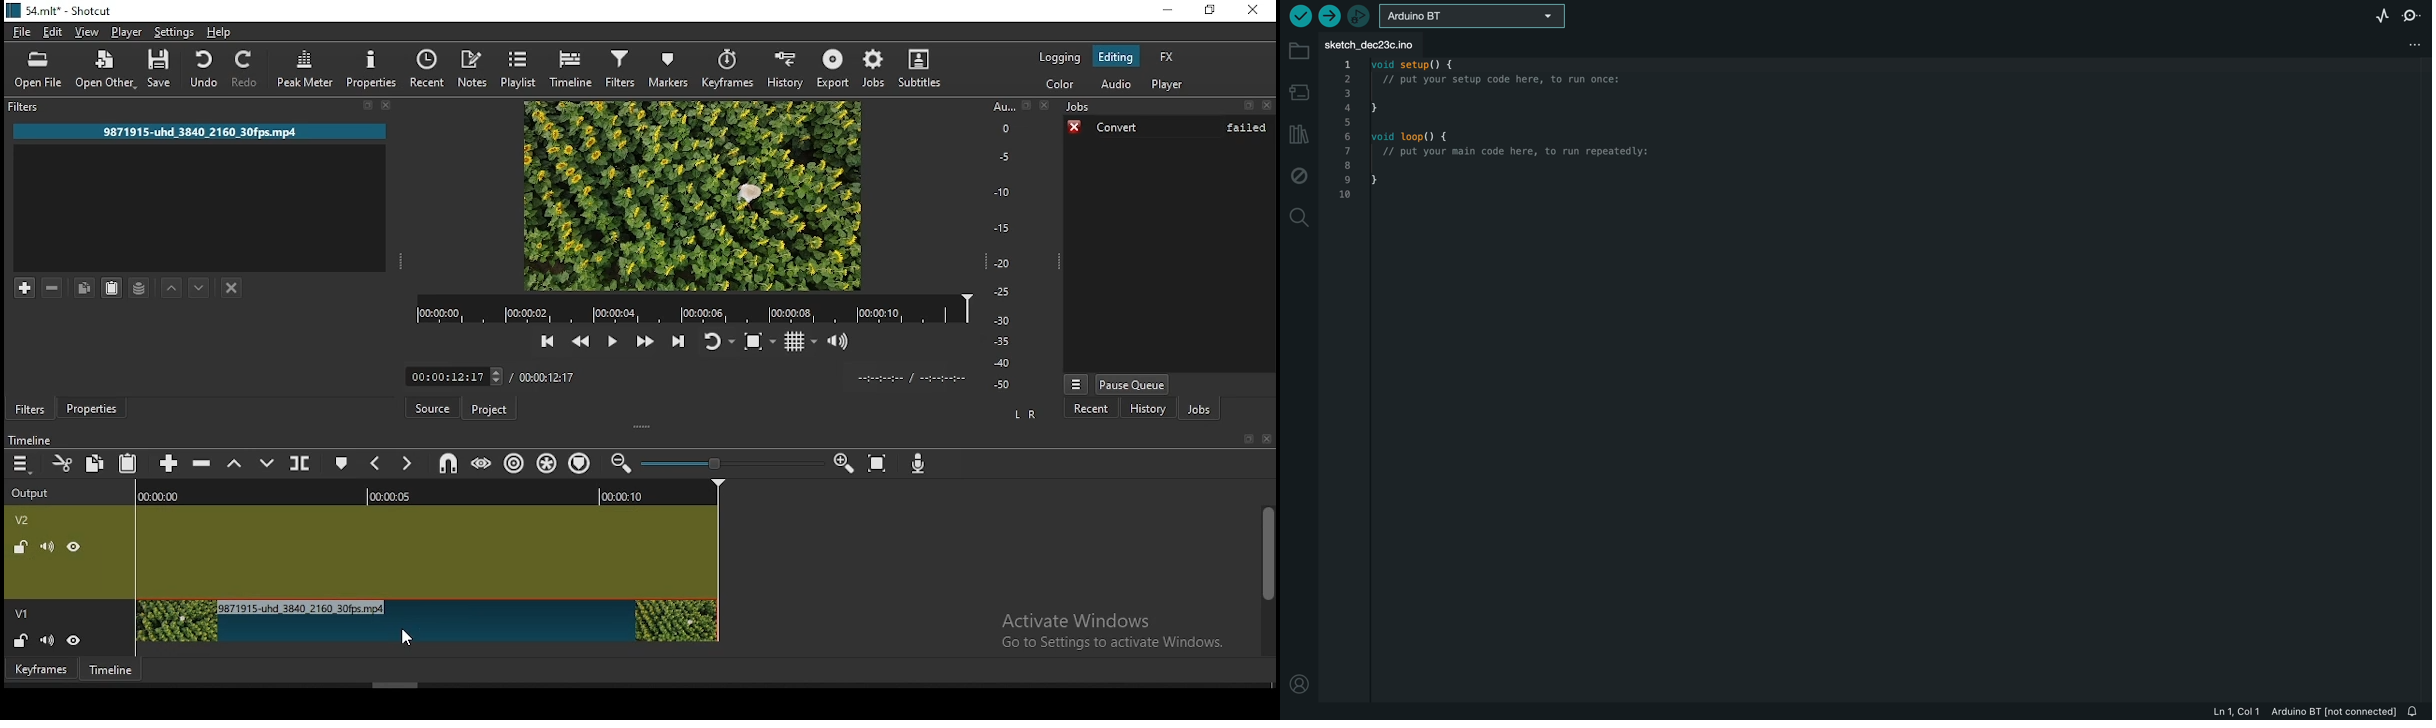 This screenshot has width=2436, height=728. I want to click on next marker, so click(406, 464).